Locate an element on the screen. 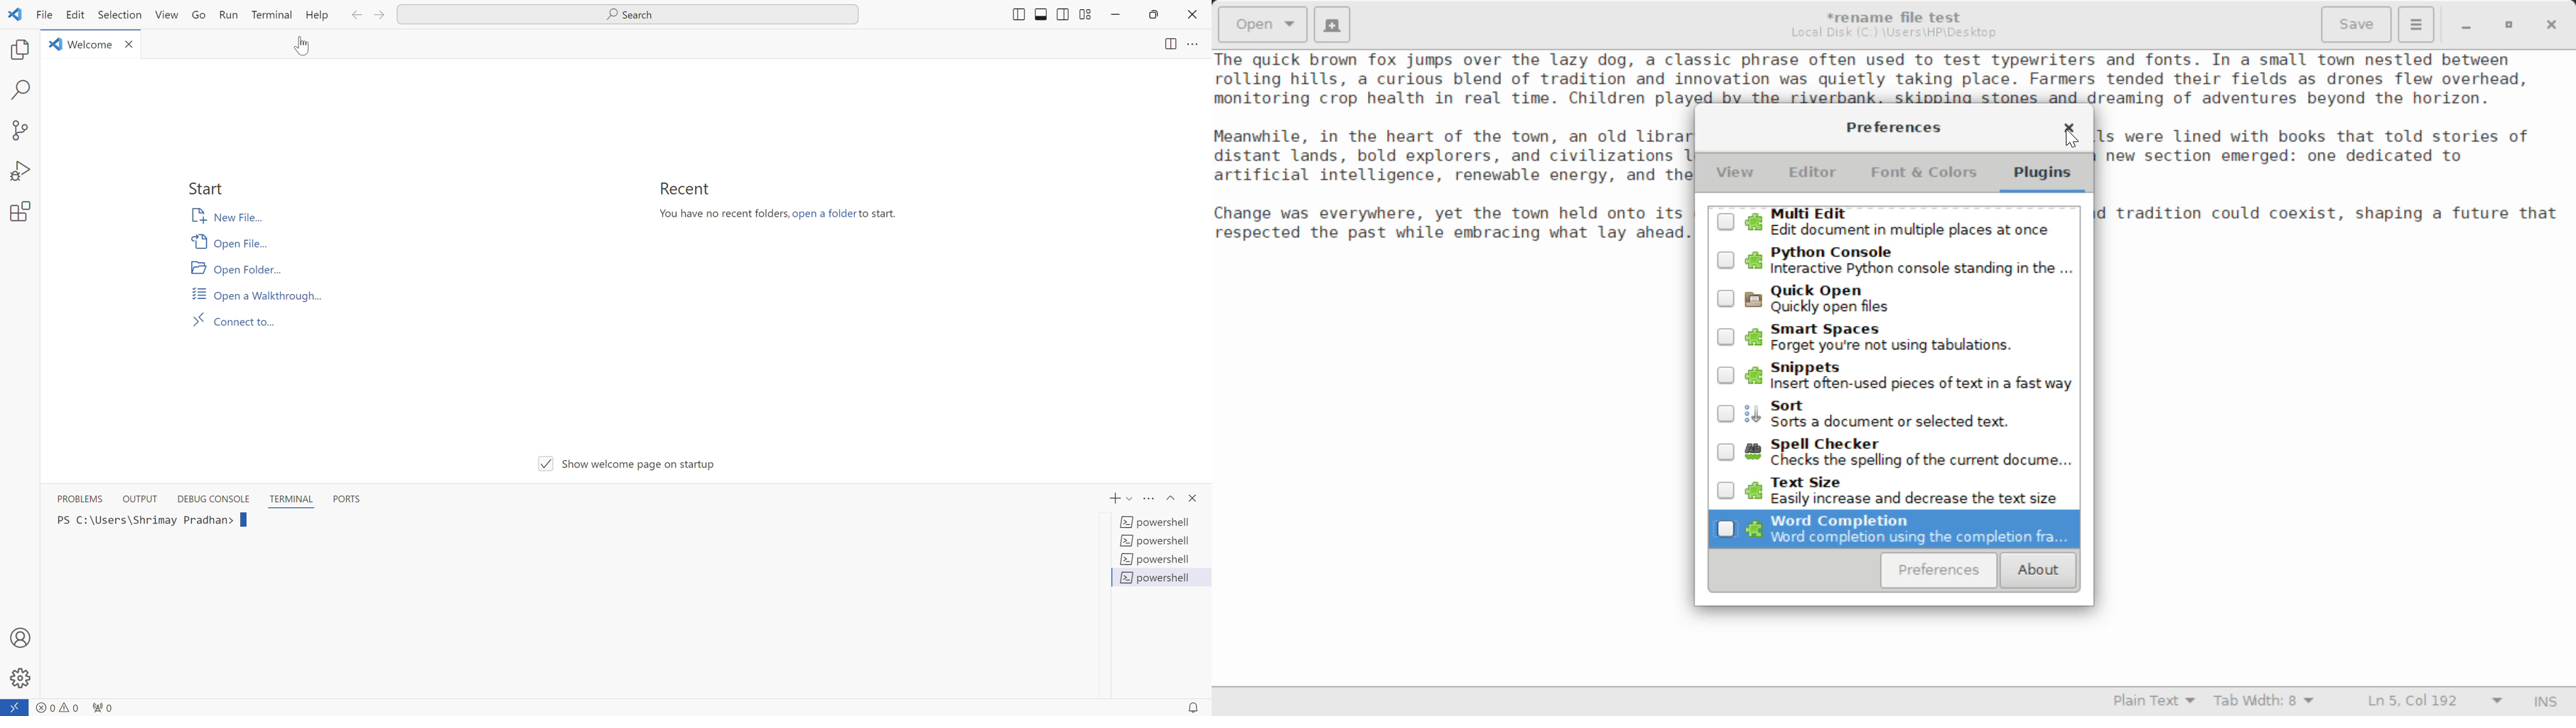 This screenshot has width=2576, height=728. Recent is located at coordinates (691, 187).